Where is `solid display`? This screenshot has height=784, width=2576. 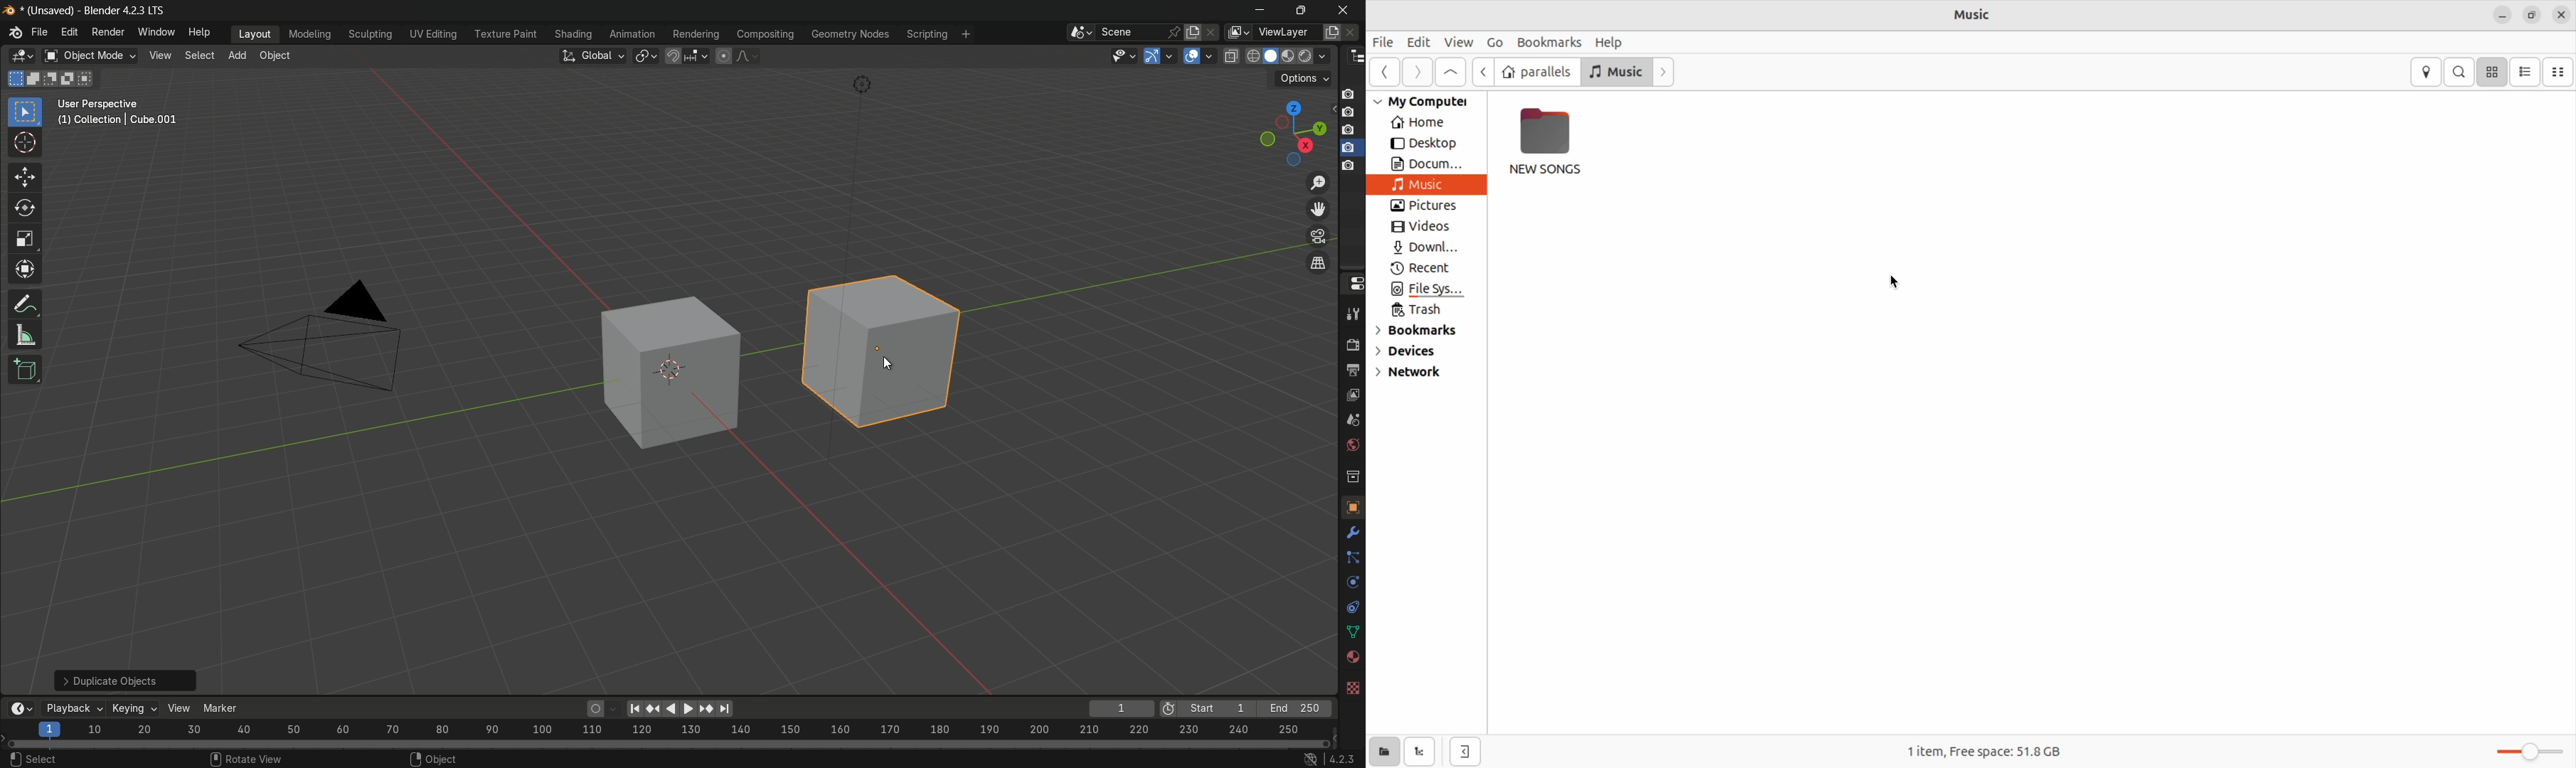 solid display is located at coordinates (1271, 55).